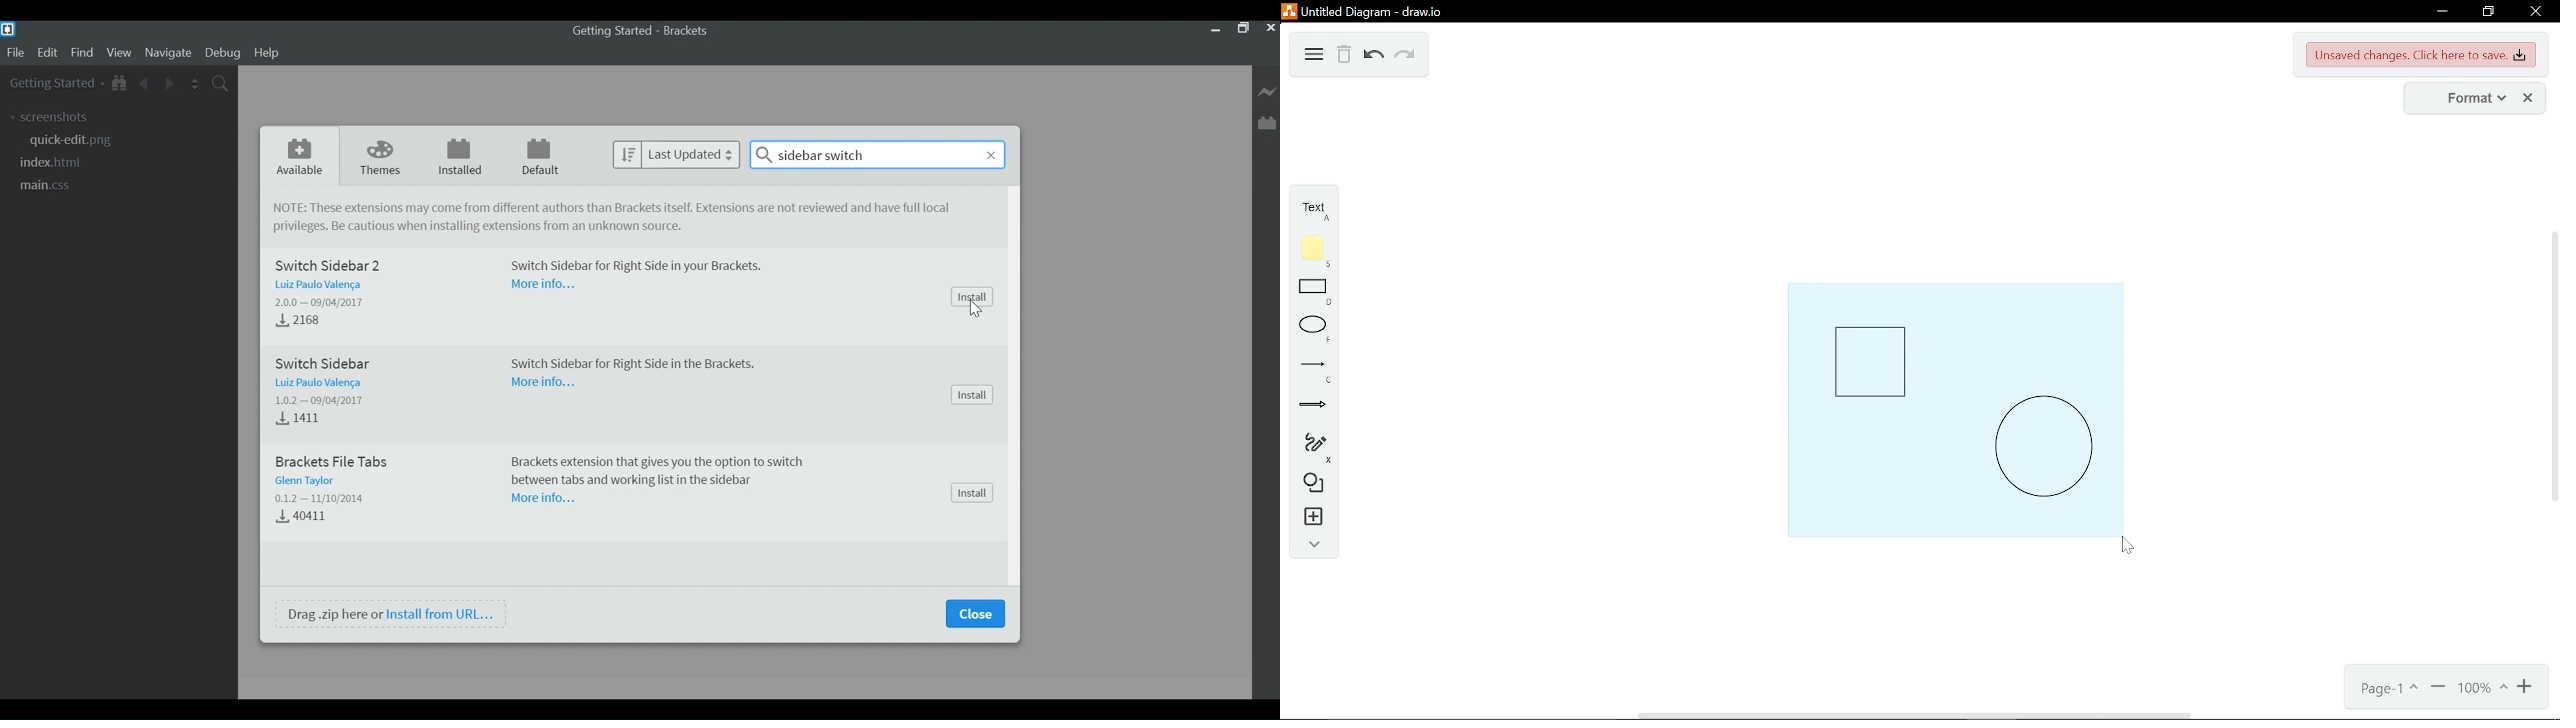  What do you see at coordinates (299, 320) in the screenshot?
I see `Download` at bounding box center [299, 320].